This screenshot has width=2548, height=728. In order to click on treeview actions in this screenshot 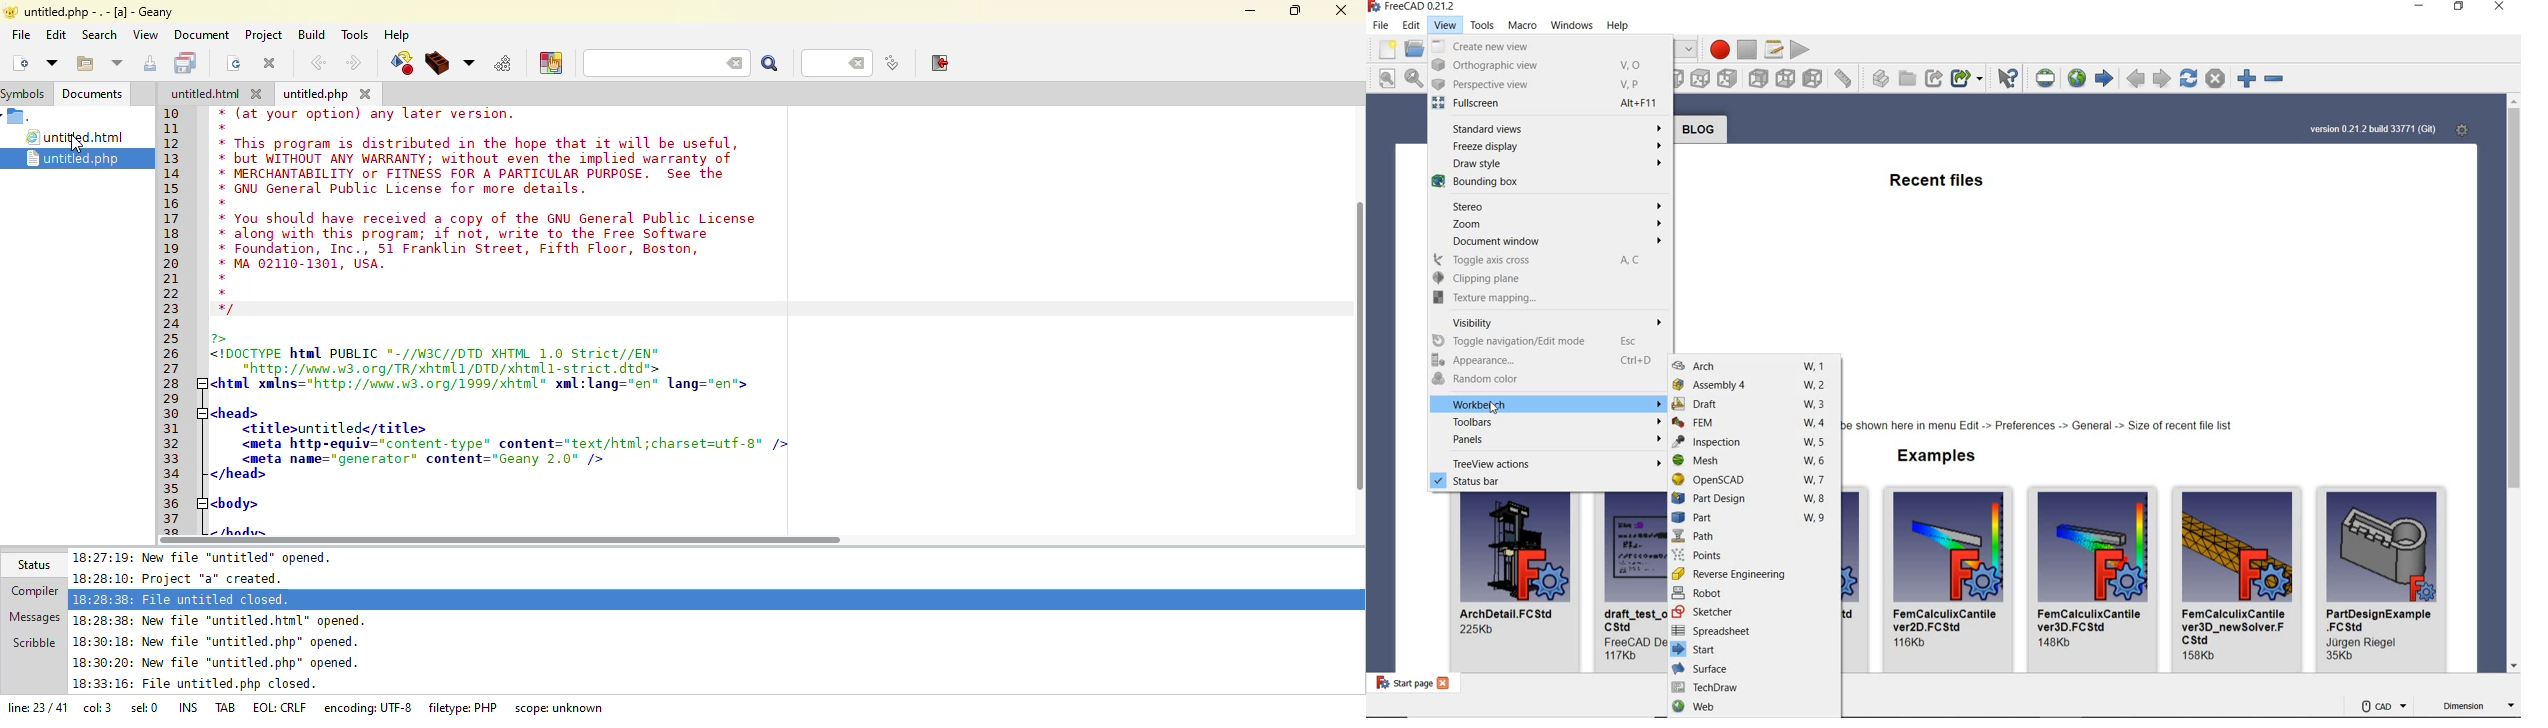, I will do `click(1548, 462)`.